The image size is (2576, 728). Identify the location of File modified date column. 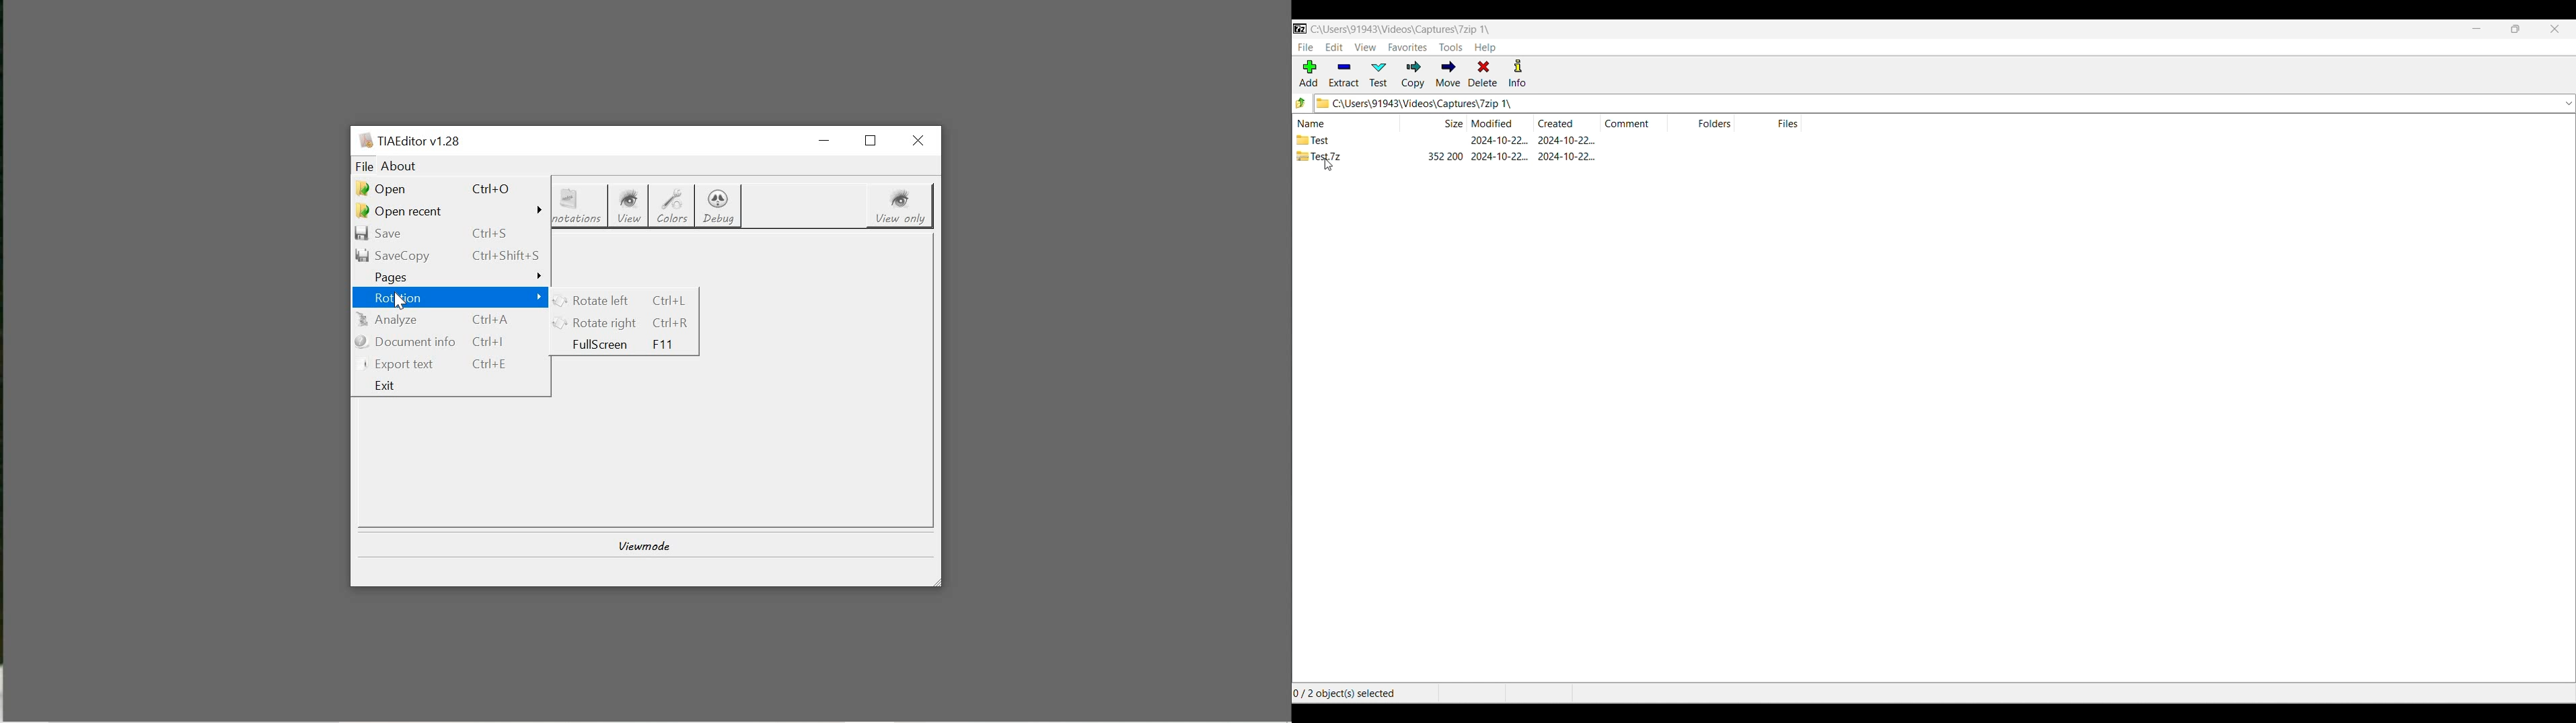
(1493, 122).